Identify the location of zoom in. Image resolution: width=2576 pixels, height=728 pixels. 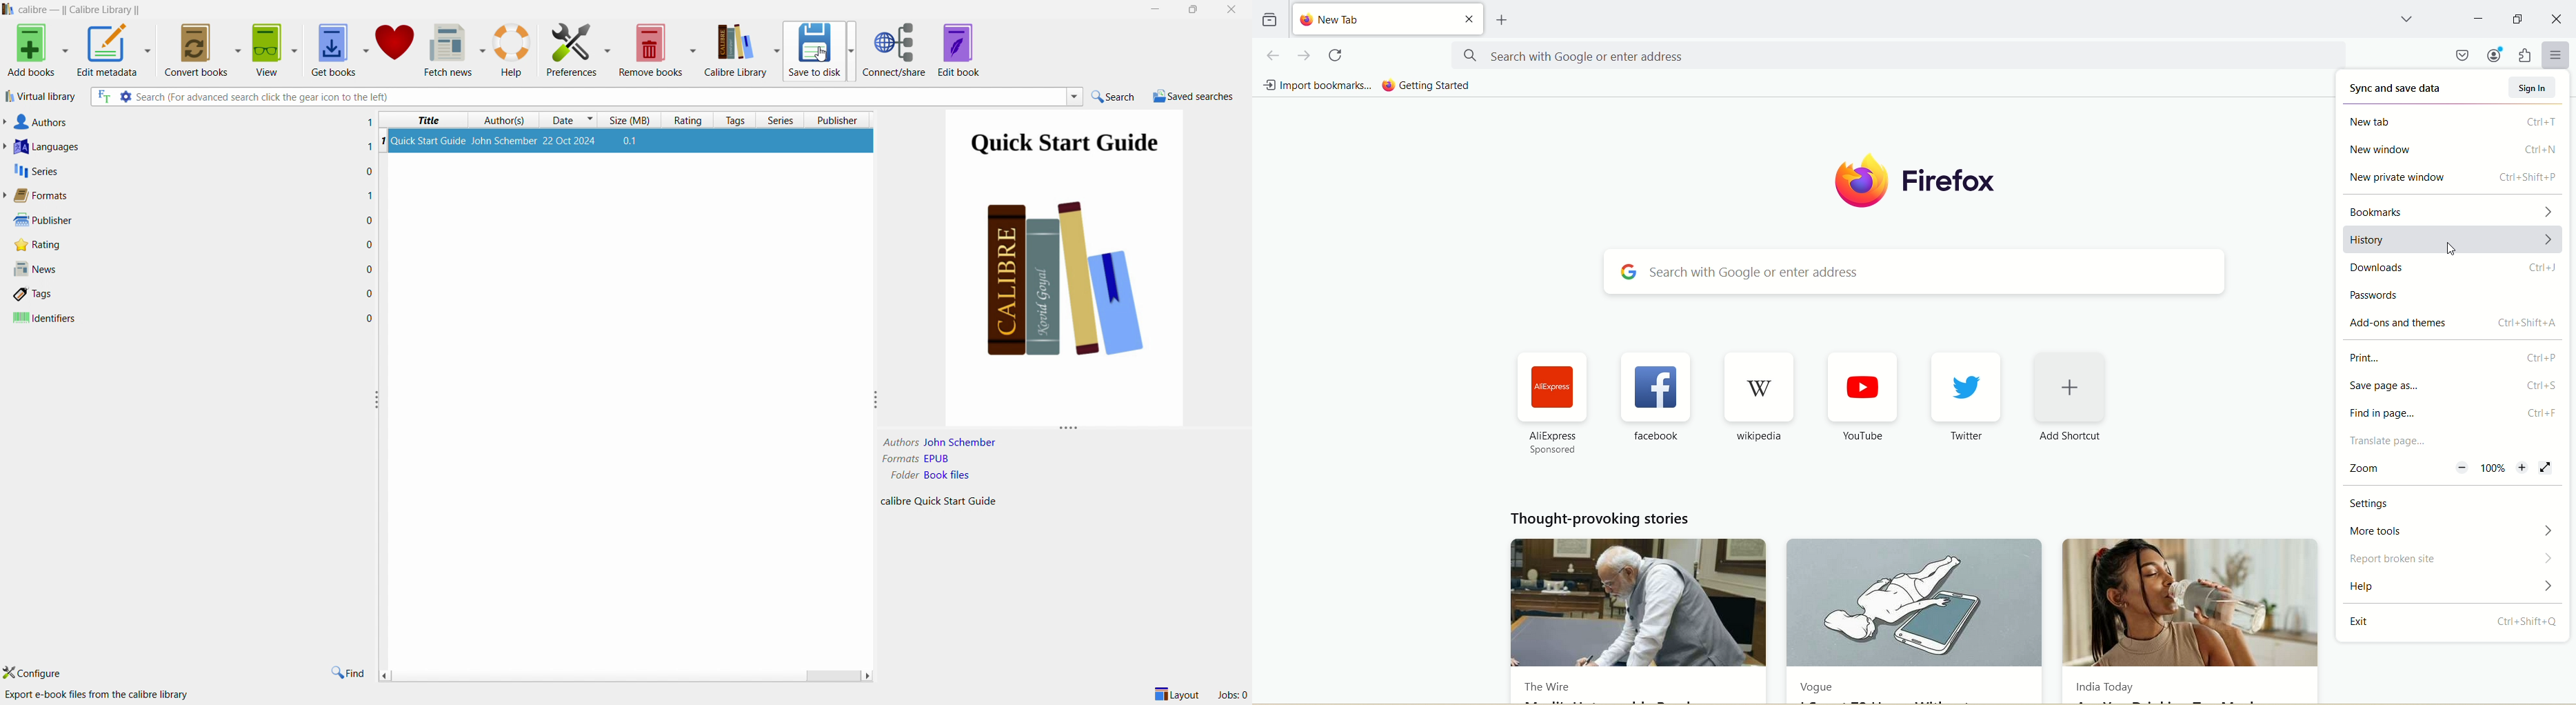
(2524, 470).